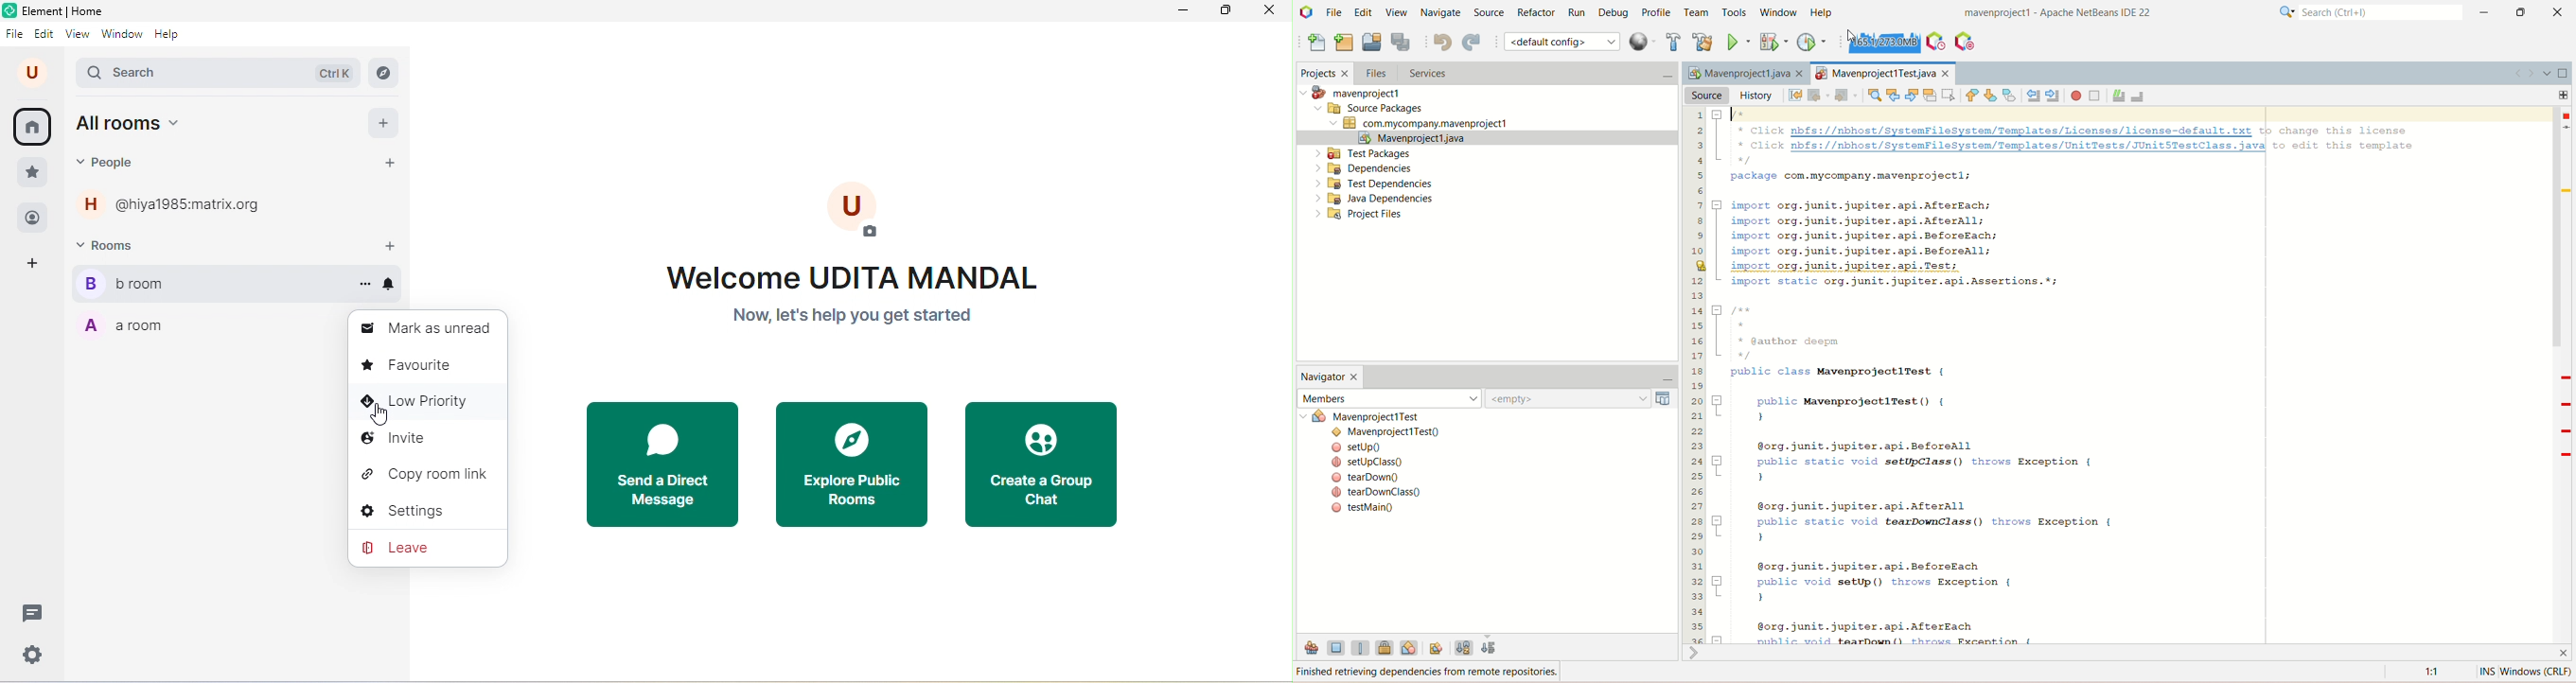 This screenshot has width=2576, height=700. I want to click on people, so click(108, 163).